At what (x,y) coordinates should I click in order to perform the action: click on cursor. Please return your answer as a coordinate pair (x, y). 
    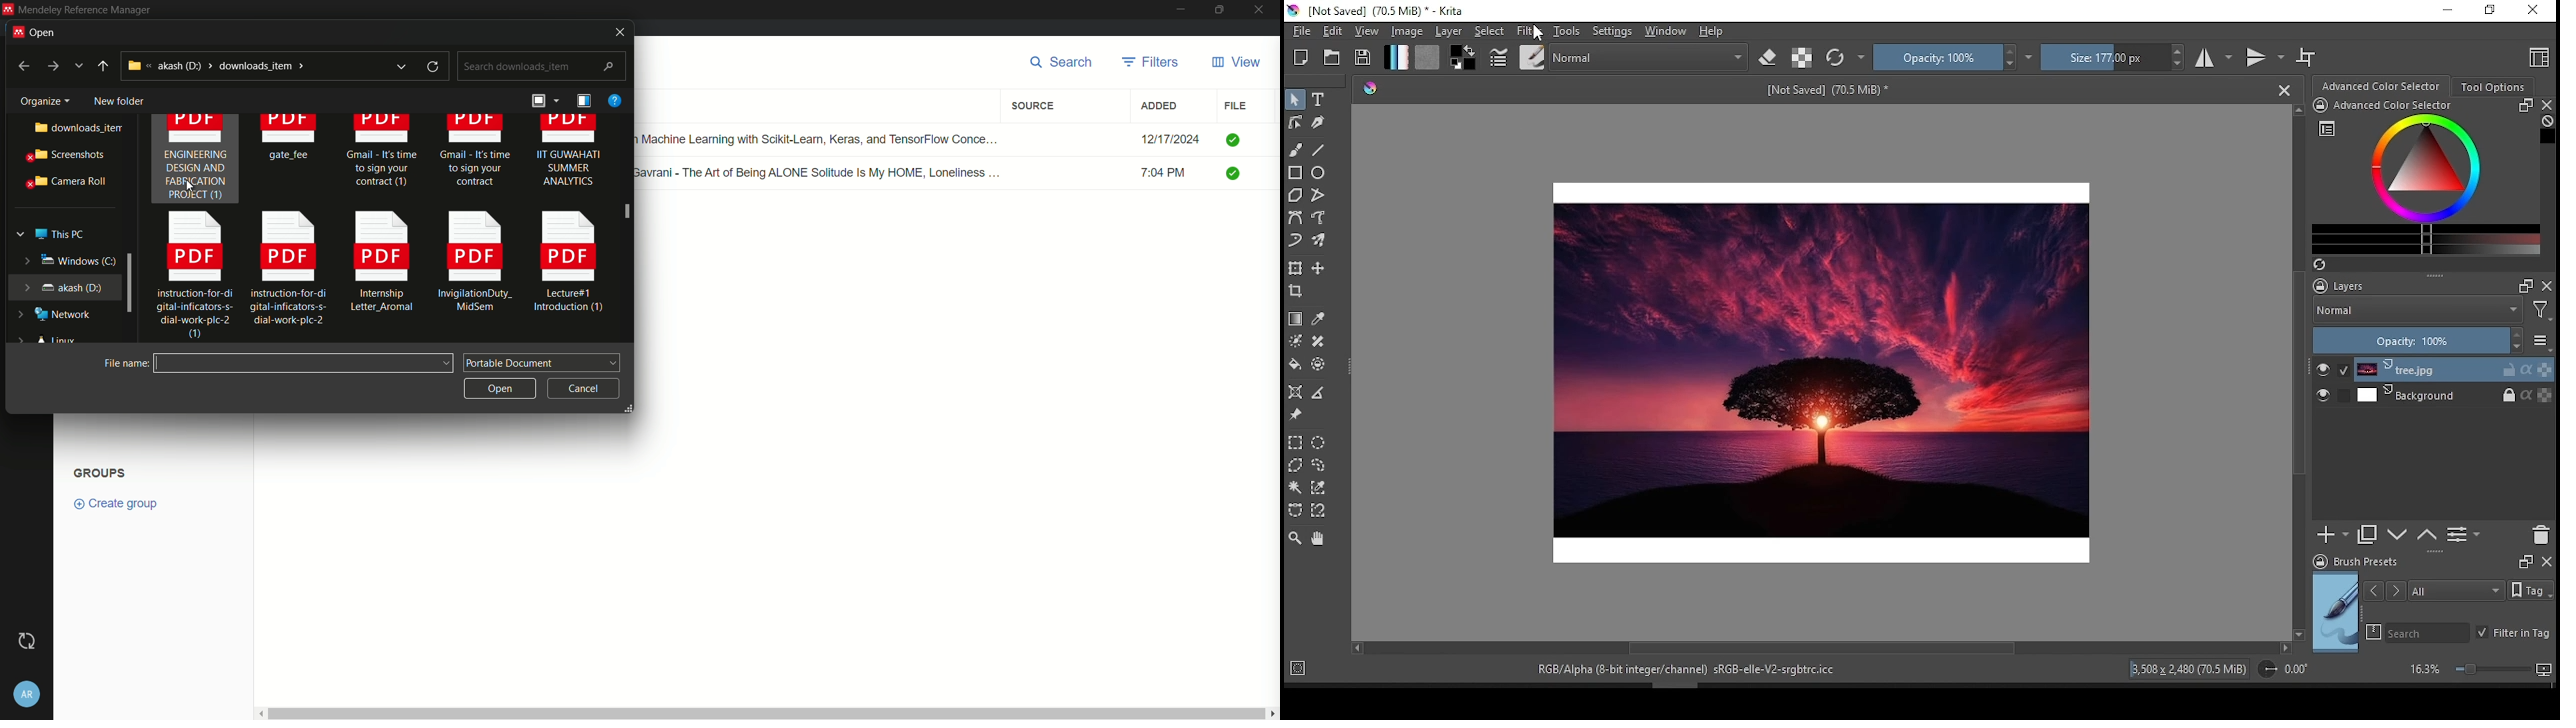
    Looking at the image, I should click on (191, 189).